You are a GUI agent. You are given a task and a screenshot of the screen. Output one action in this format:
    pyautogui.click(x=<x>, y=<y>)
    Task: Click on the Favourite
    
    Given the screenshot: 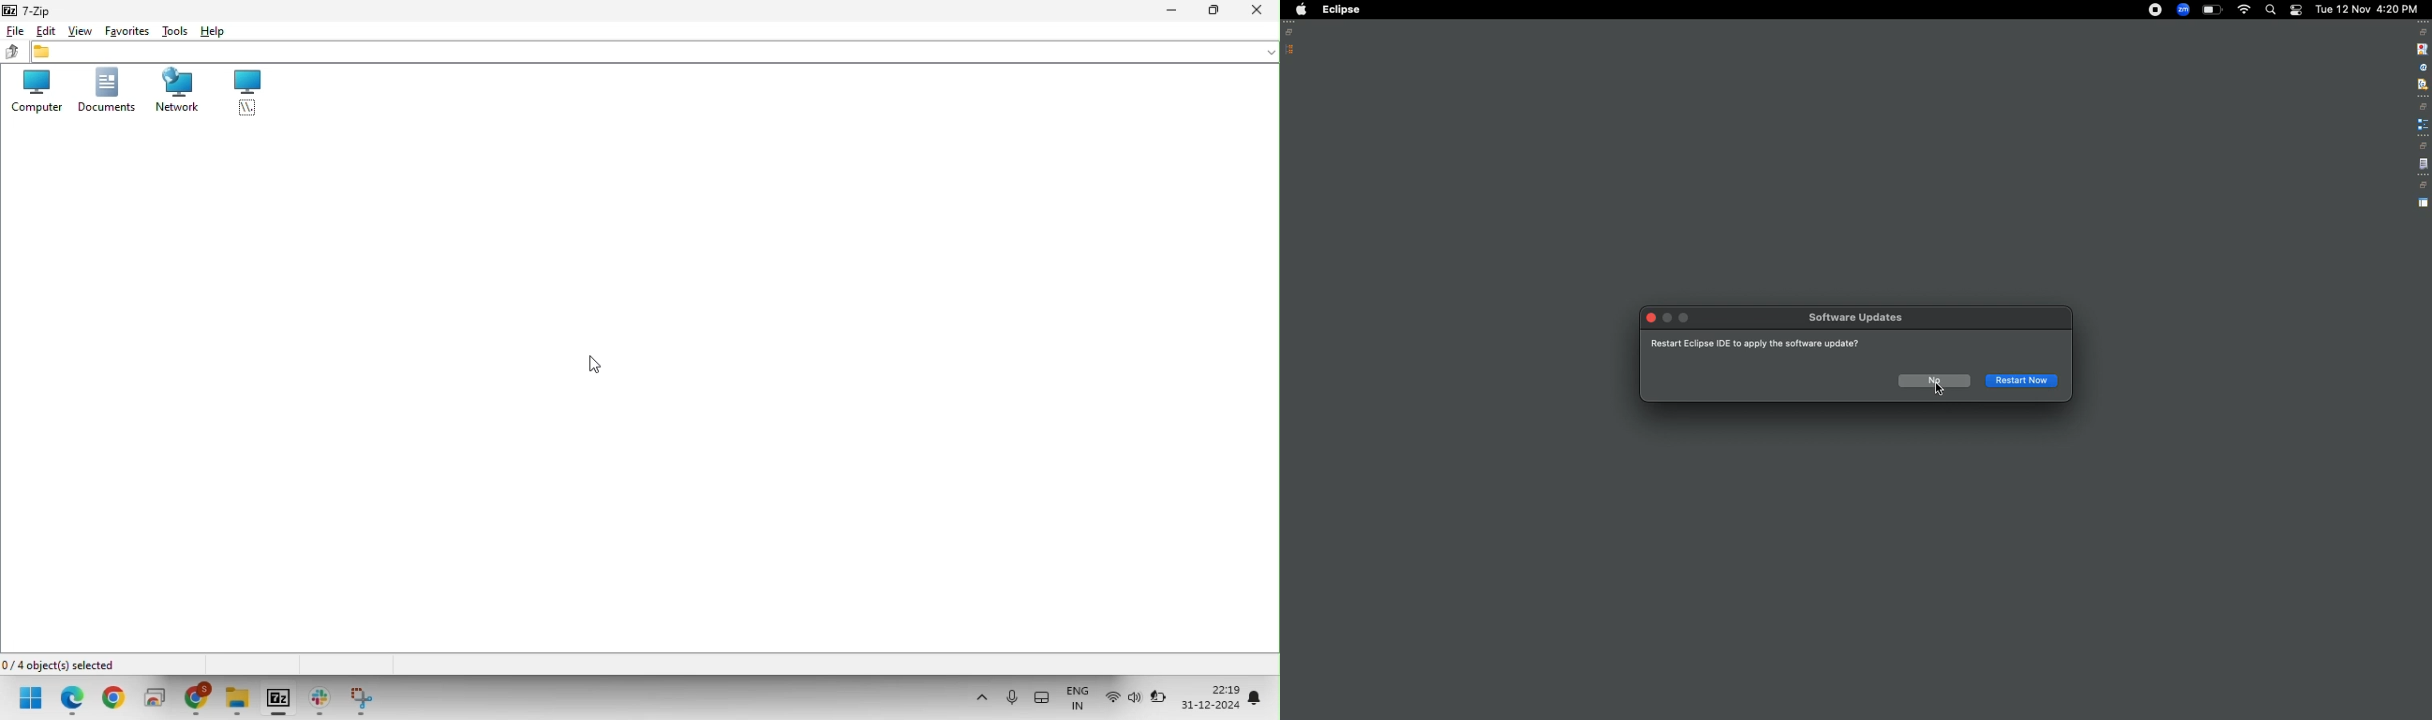 What is the action you would take?
    pyautogui.click(x=122, y=29)
    